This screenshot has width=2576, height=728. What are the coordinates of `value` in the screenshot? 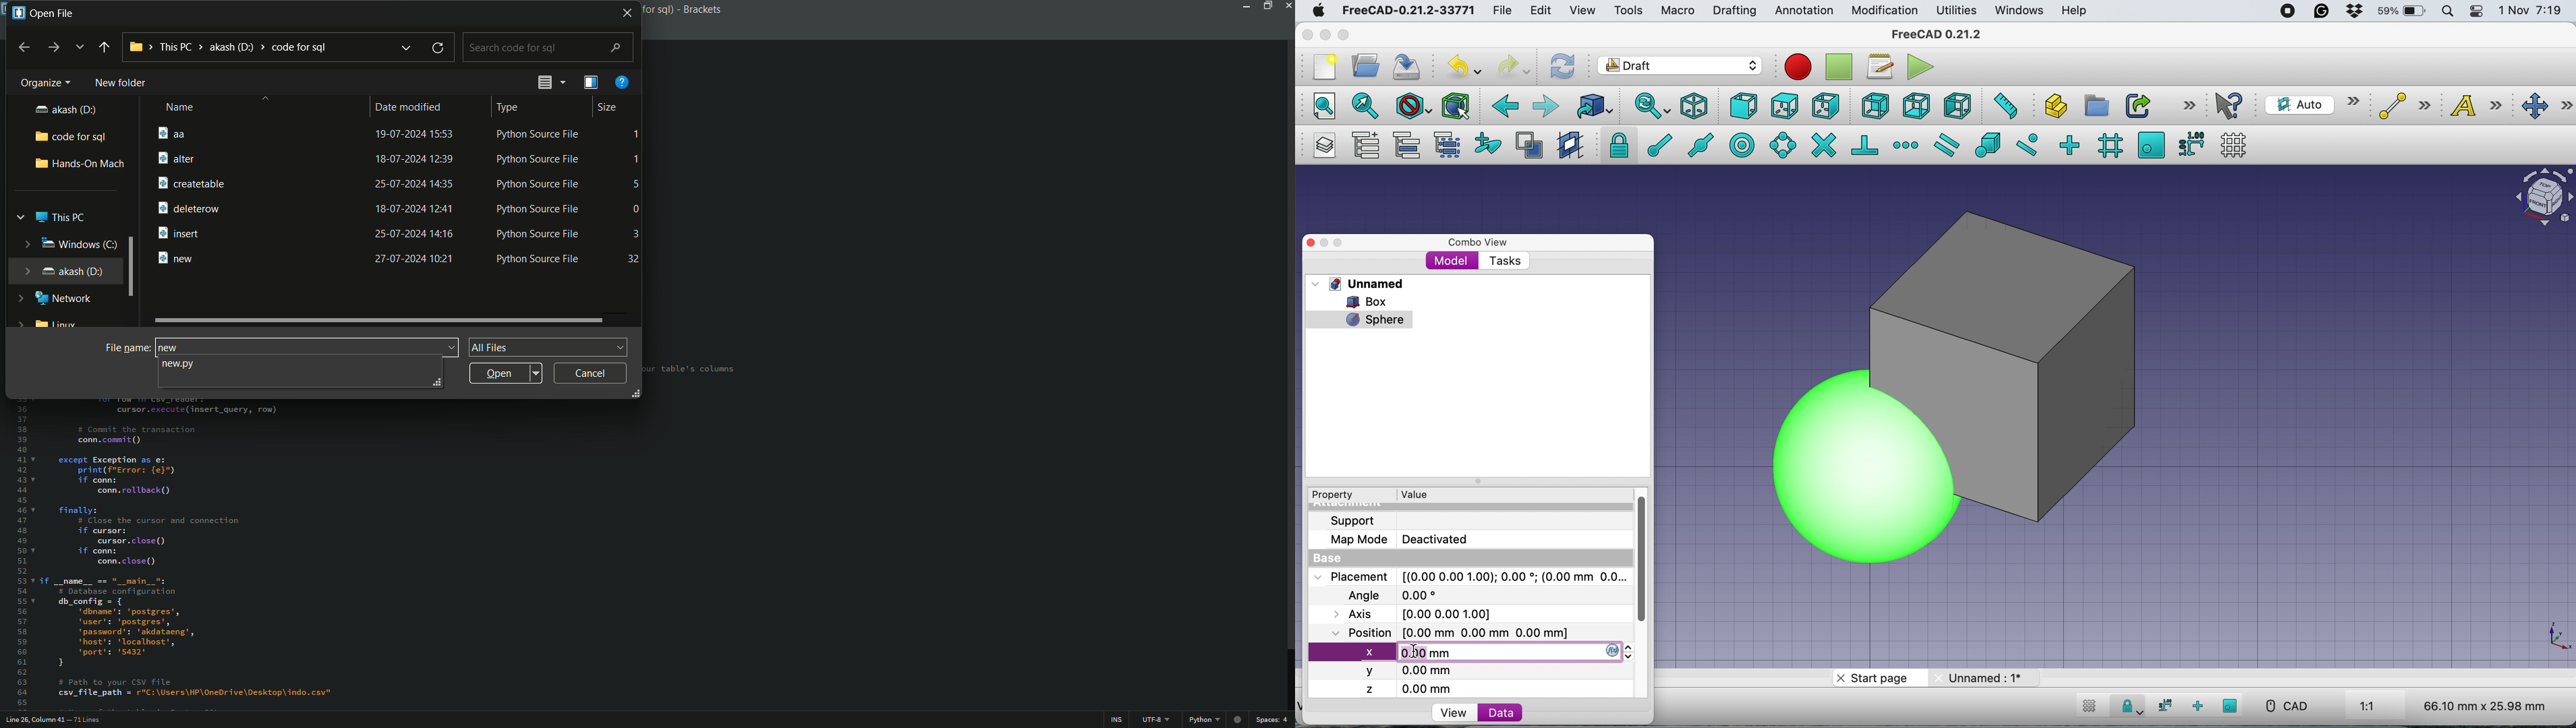 It's located at (1424, 493).